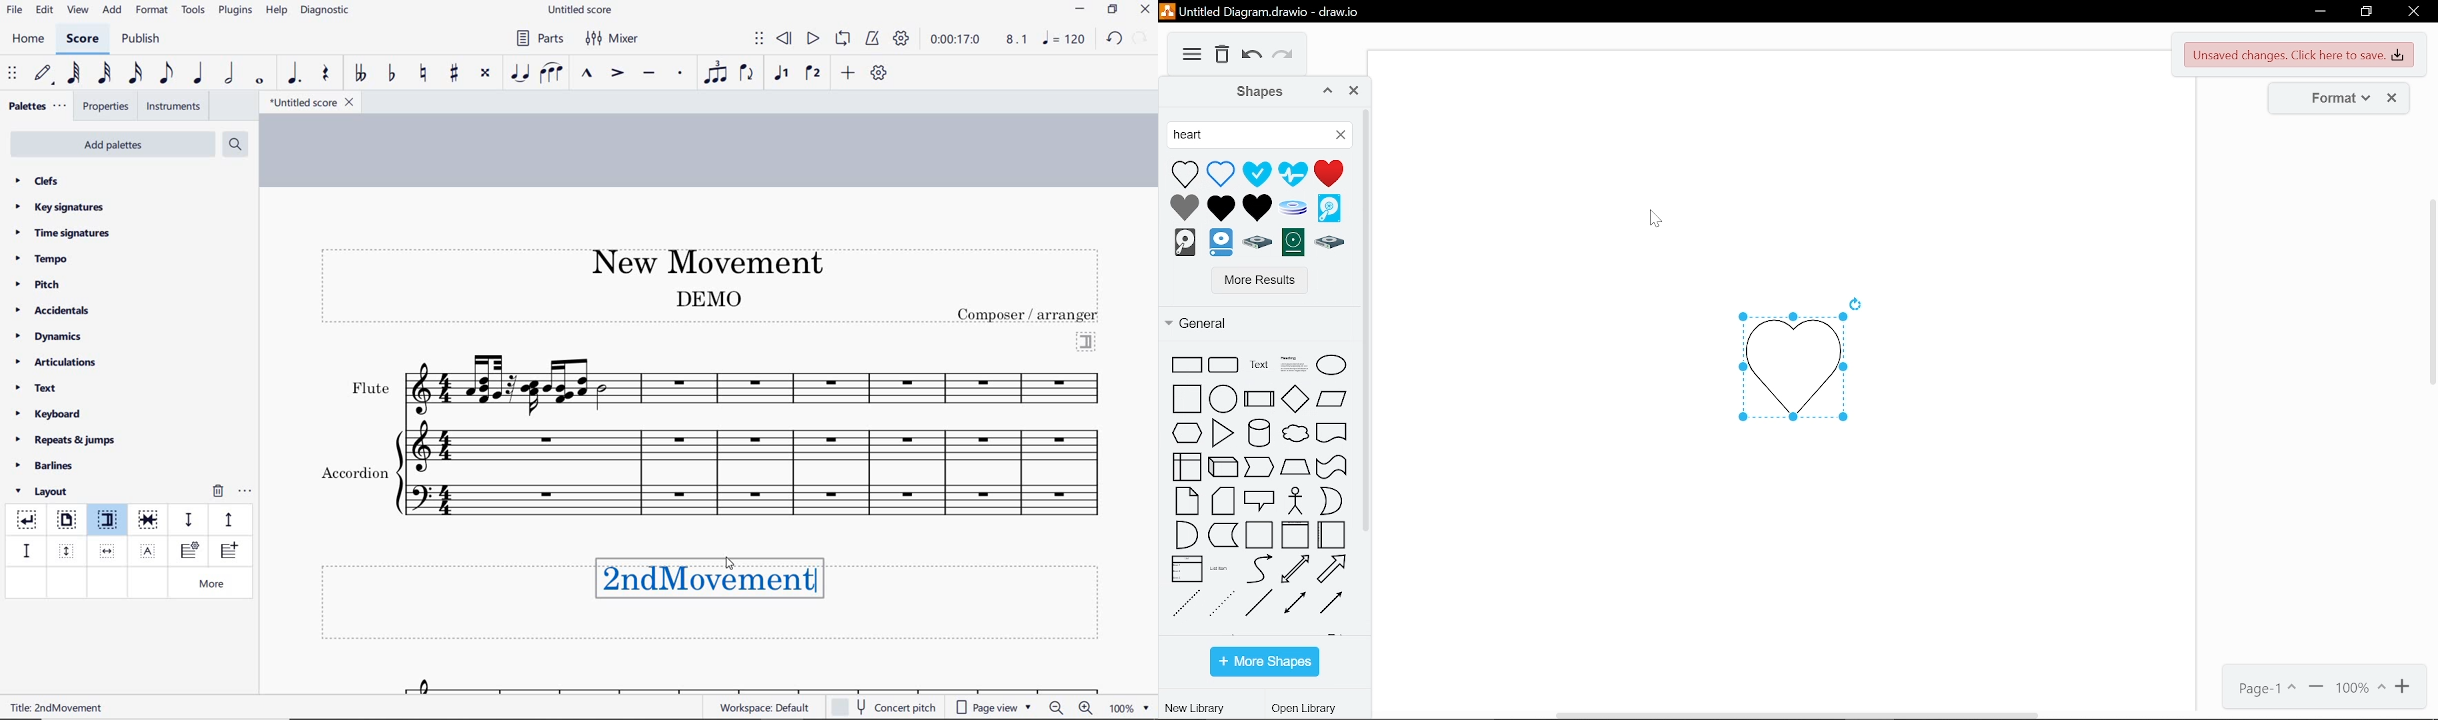 The height and width of the screenshot is (728, 2464). What do you see at coordinates (110, 522) in the screenshot?
I see `section break` at bounding box center [110, 522].